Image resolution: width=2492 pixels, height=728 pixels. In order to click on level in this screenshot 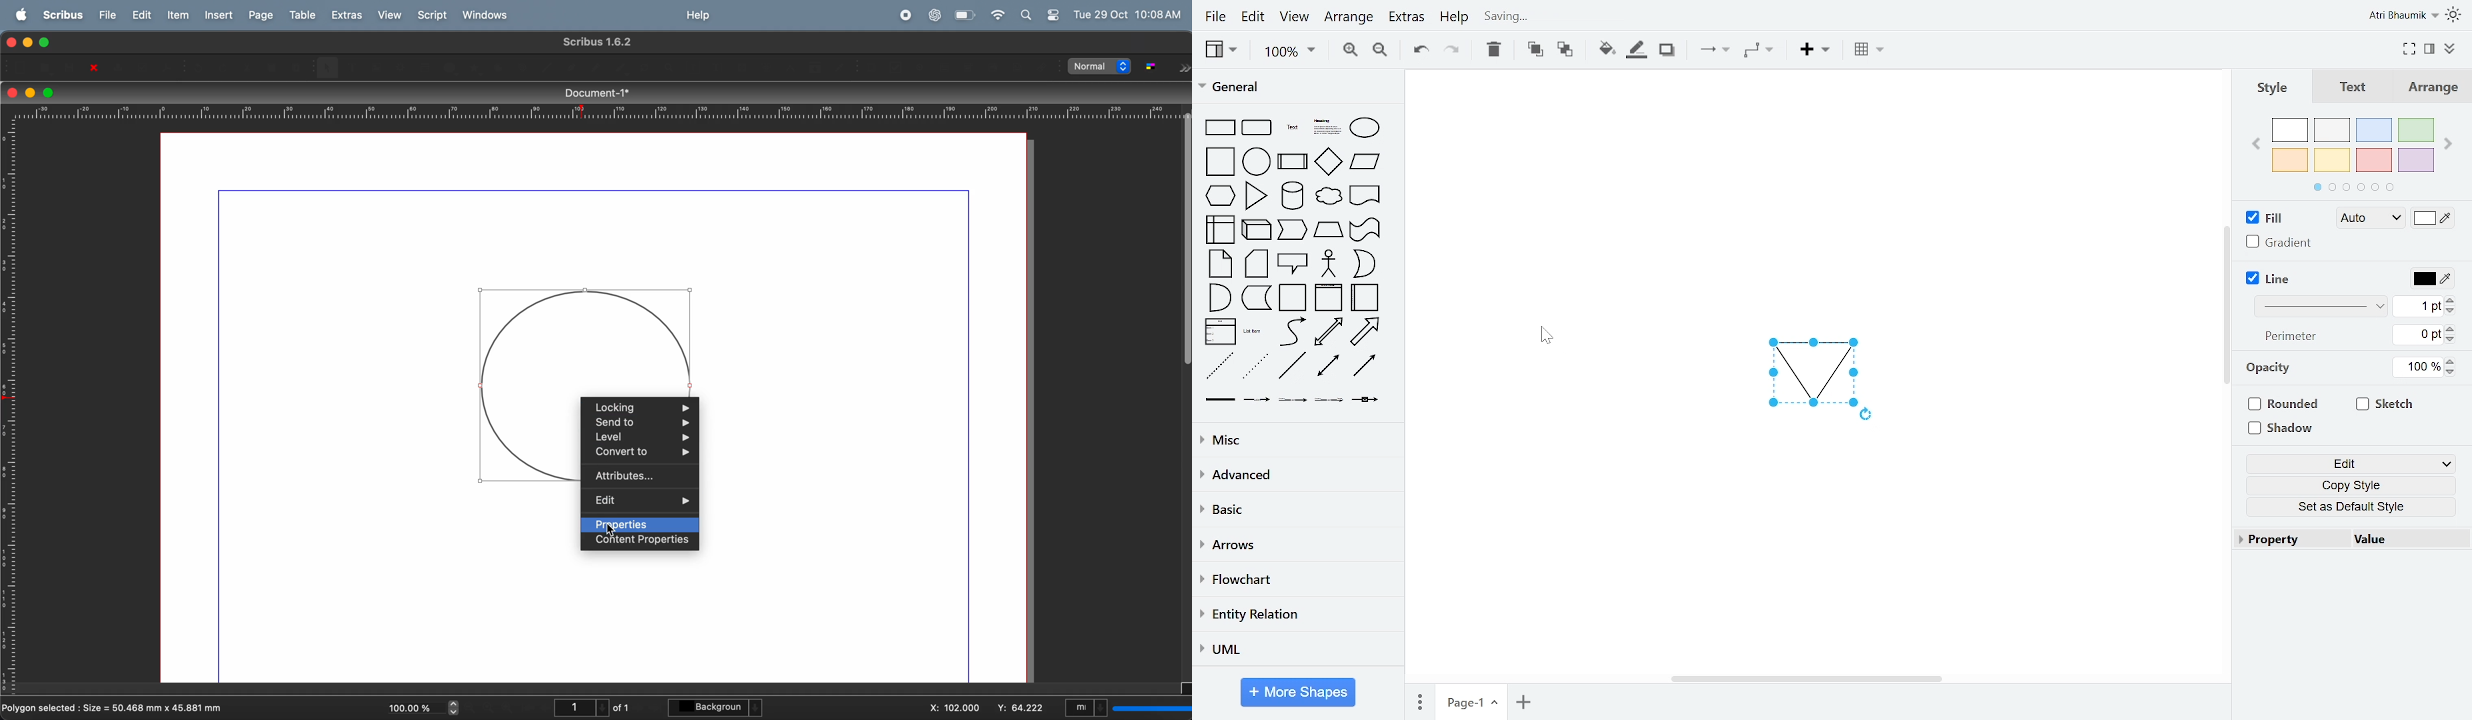, I will do `click(640, 437)`.